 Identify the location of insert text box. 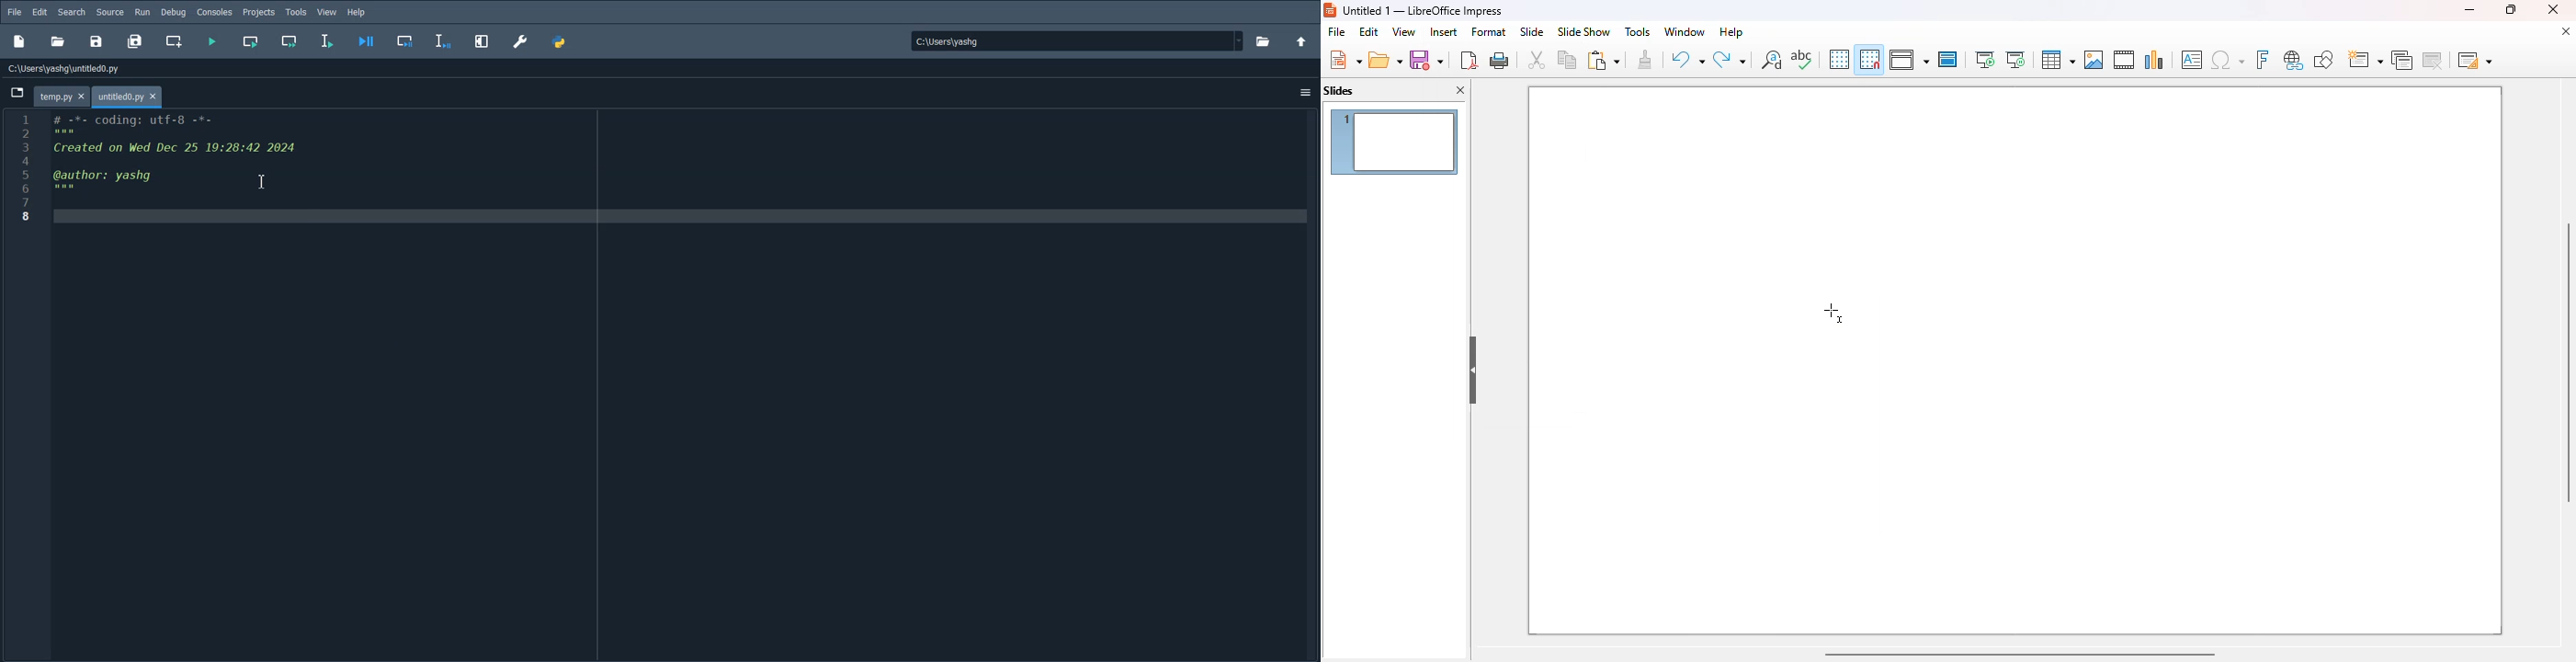
(2192, 60).